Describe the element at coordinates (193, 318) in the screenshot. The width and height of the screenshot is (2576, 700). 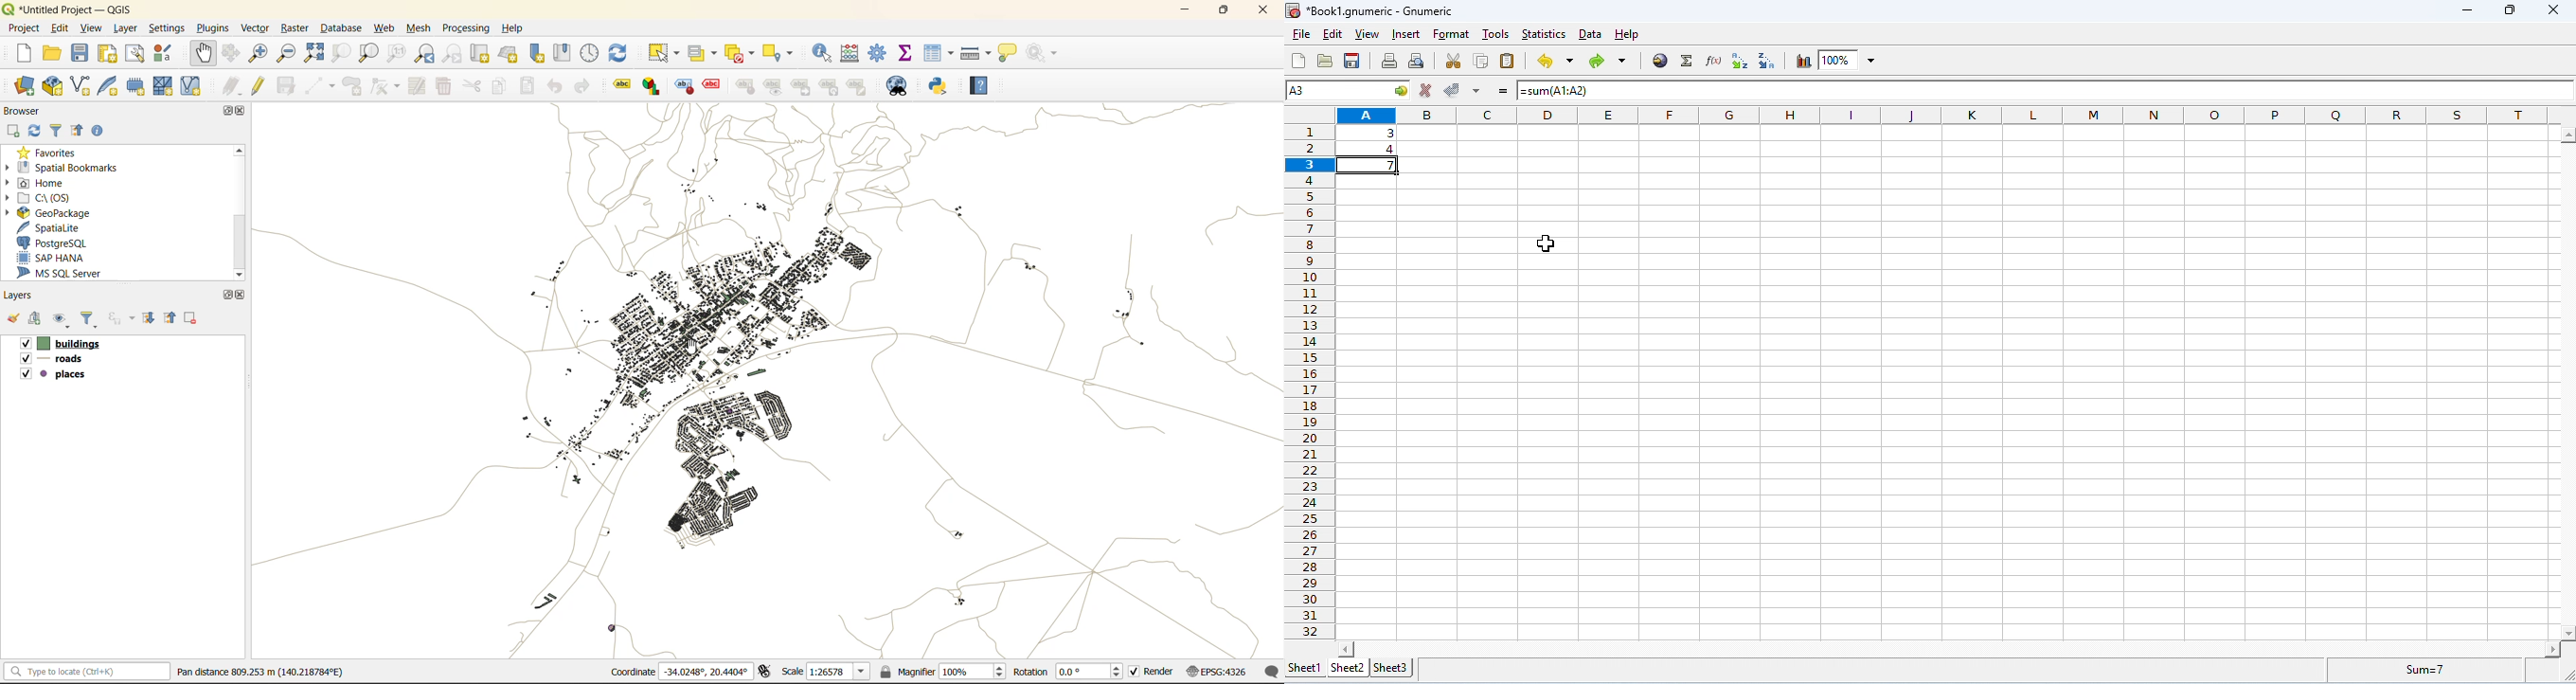
I see `remove` at that location.